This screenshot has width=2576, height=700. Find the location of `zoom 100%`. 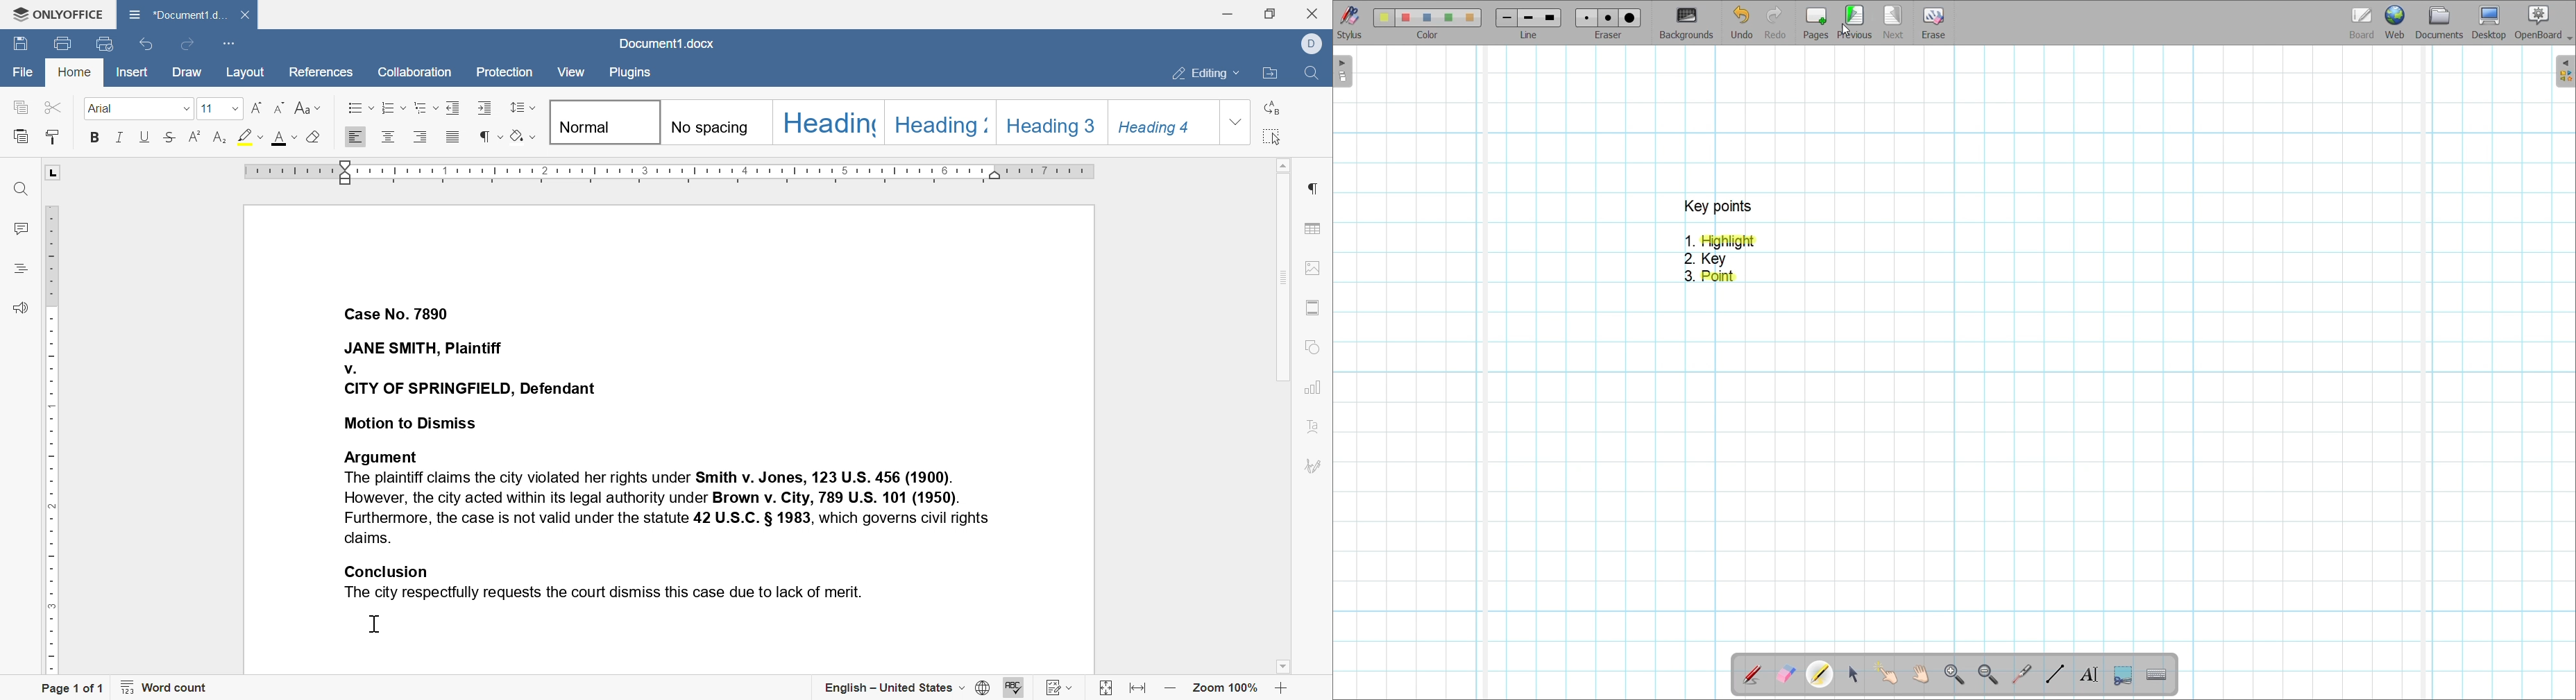

zoom 100% is located at coordinates (1226, 687).